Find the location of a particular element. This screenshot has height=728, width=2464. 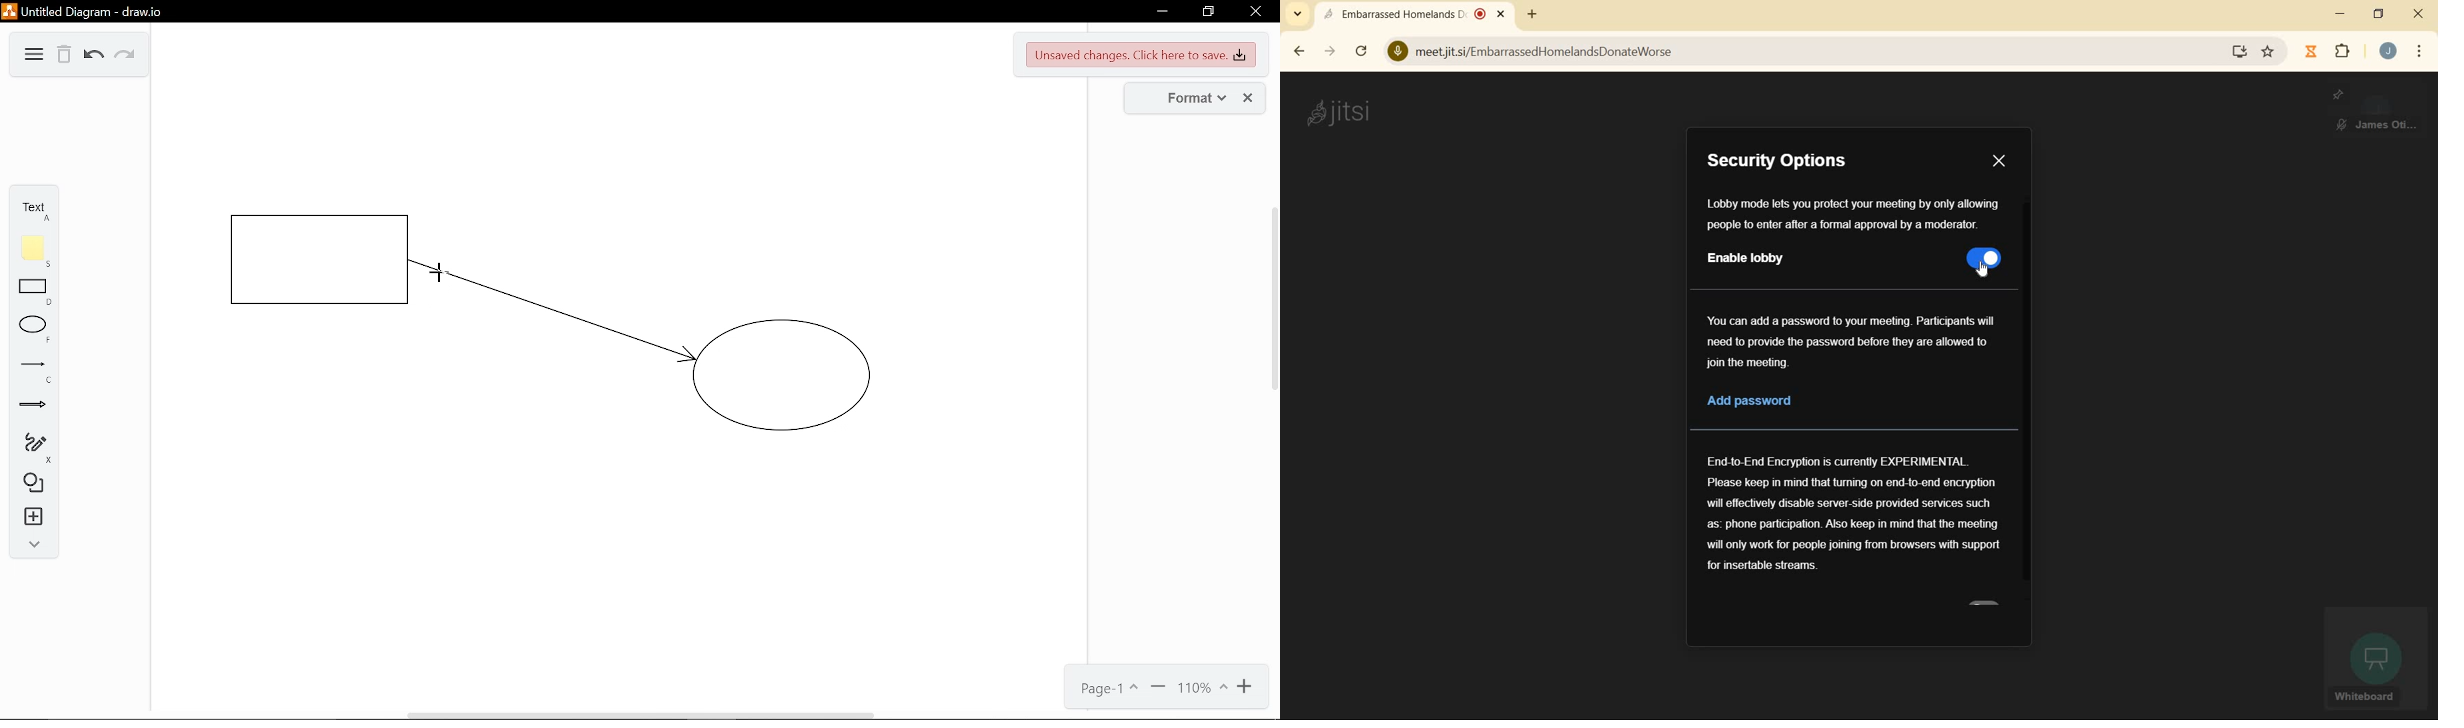

Square shape is located at coordinates (319, 258).